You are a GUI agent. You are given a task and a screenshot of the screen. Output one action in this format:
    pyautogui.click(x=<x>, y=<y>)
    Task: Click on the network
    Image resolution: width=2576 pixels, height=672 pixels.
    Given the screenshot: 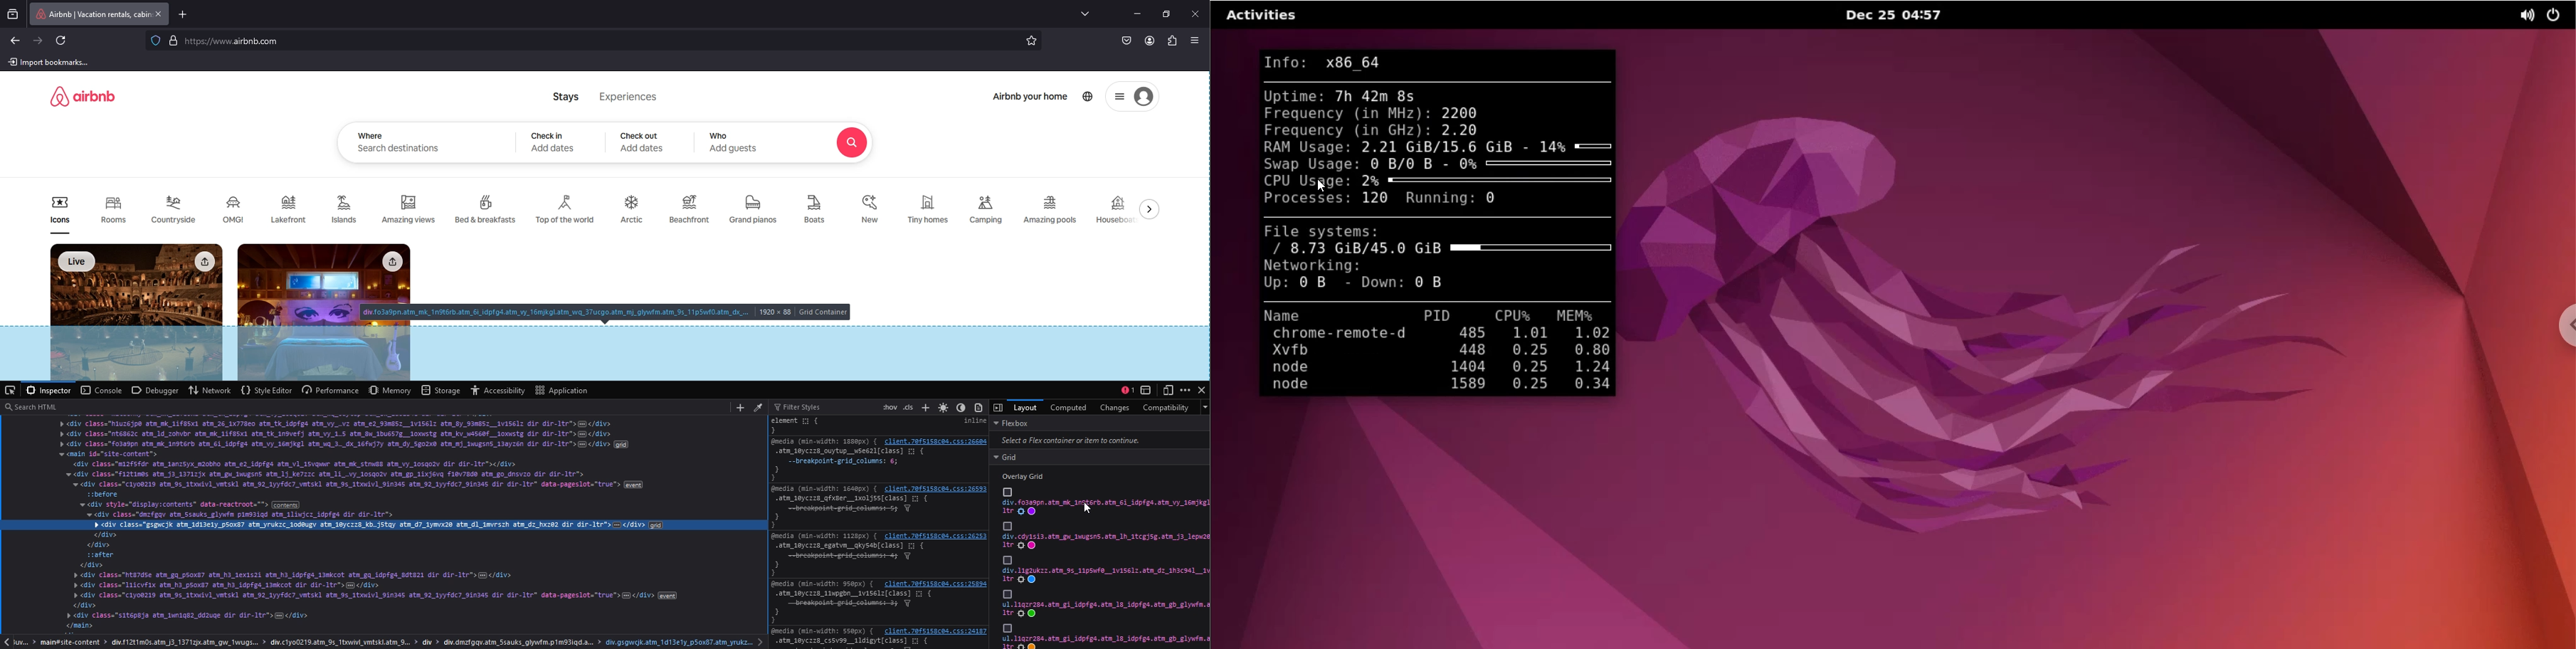 What is the action you would take?
    pyautogui.click(x=209, y=391)
    